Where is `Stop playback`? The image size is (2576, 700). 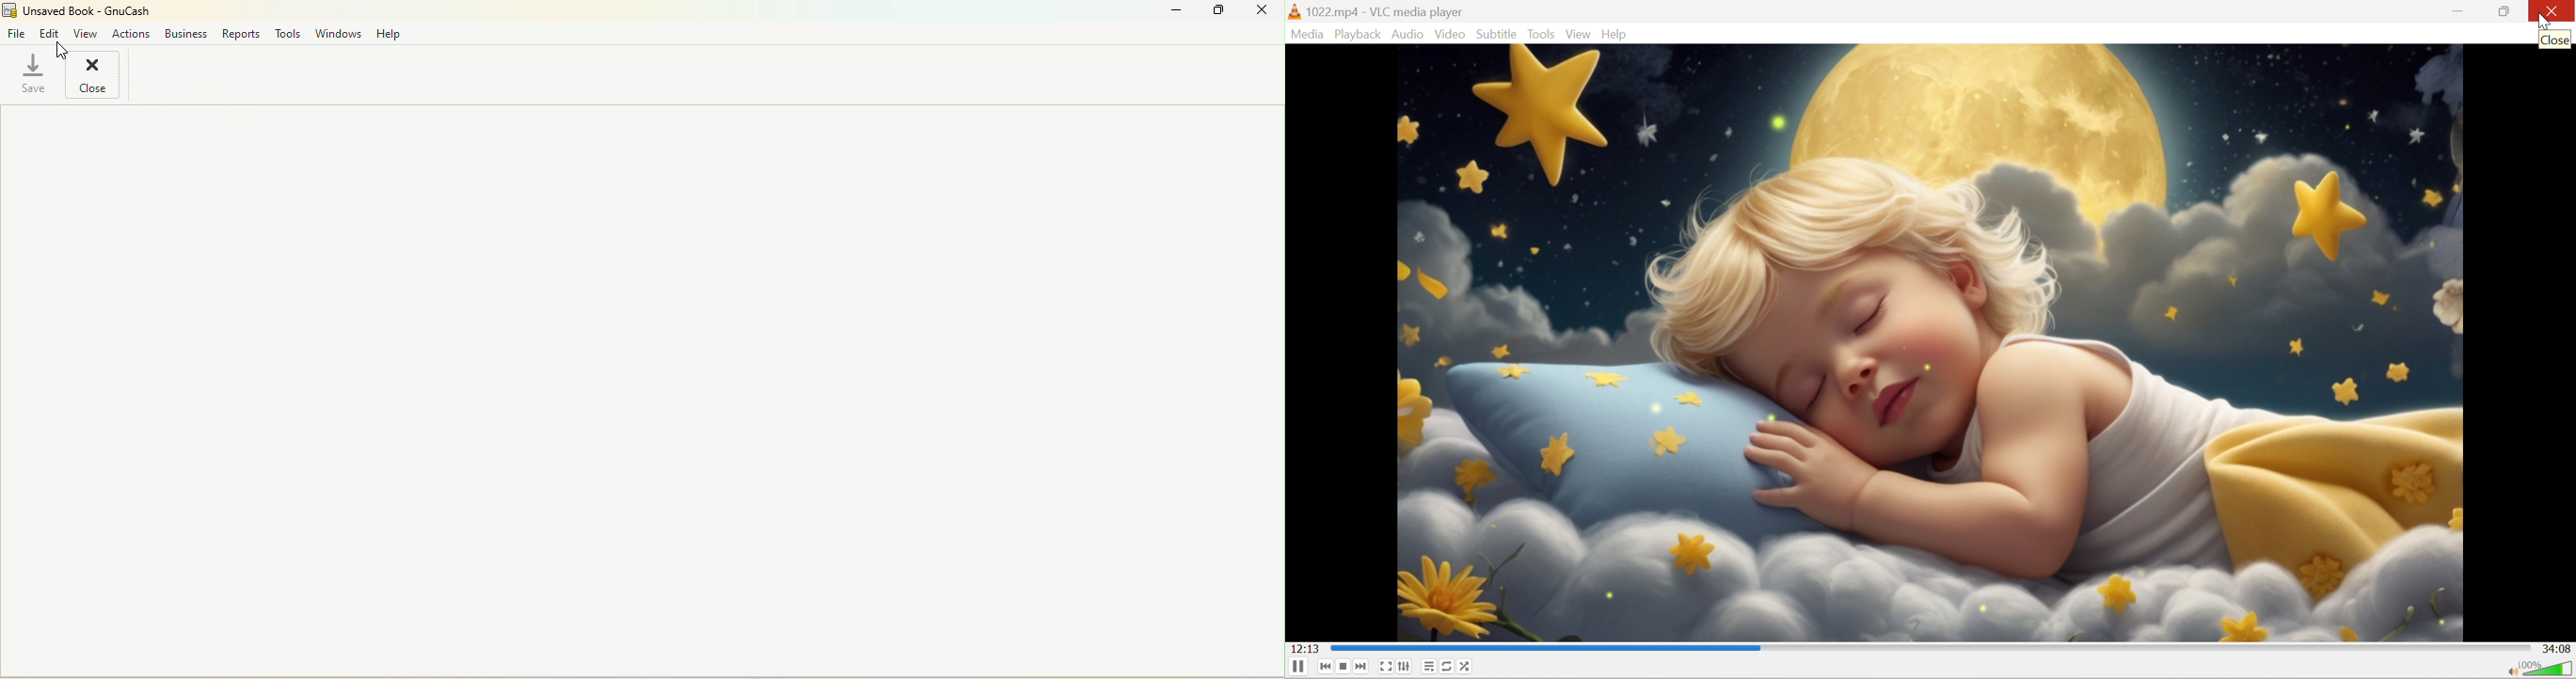
Stop playback is located at coordinates (1341, 668).